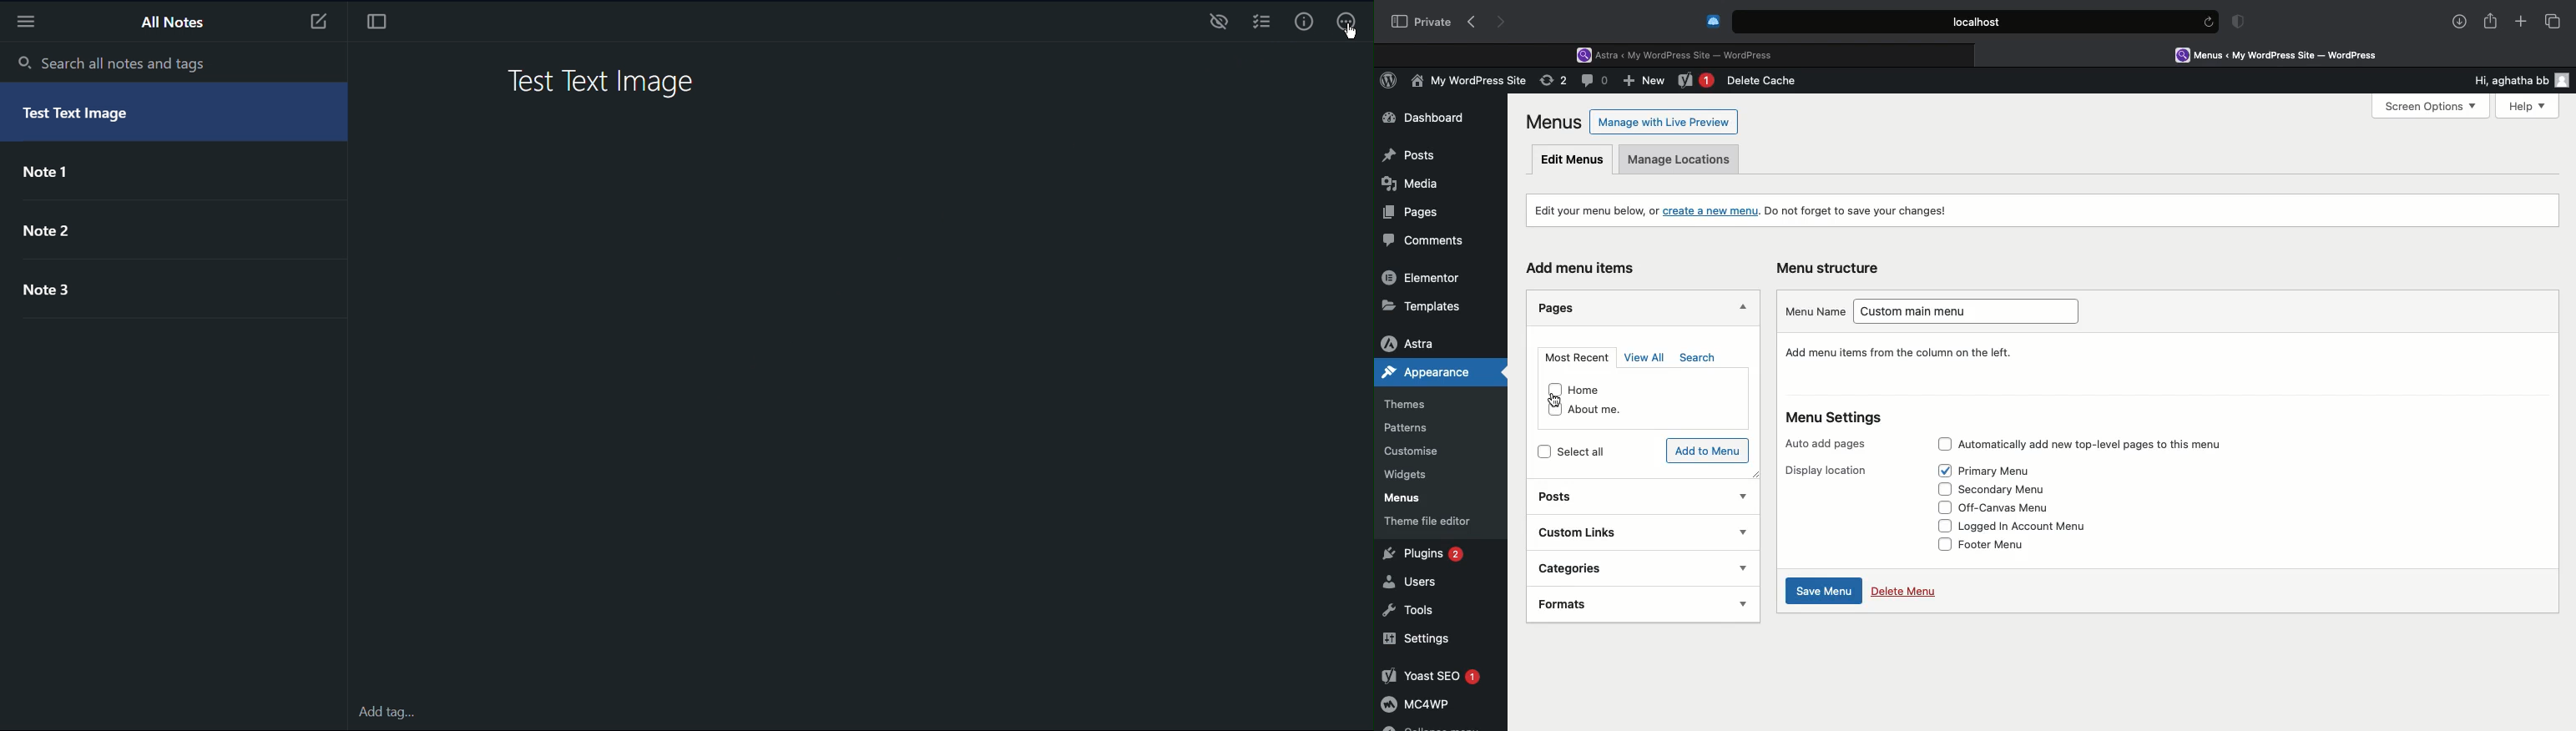  I want to click on View all, so click(1646, 357).